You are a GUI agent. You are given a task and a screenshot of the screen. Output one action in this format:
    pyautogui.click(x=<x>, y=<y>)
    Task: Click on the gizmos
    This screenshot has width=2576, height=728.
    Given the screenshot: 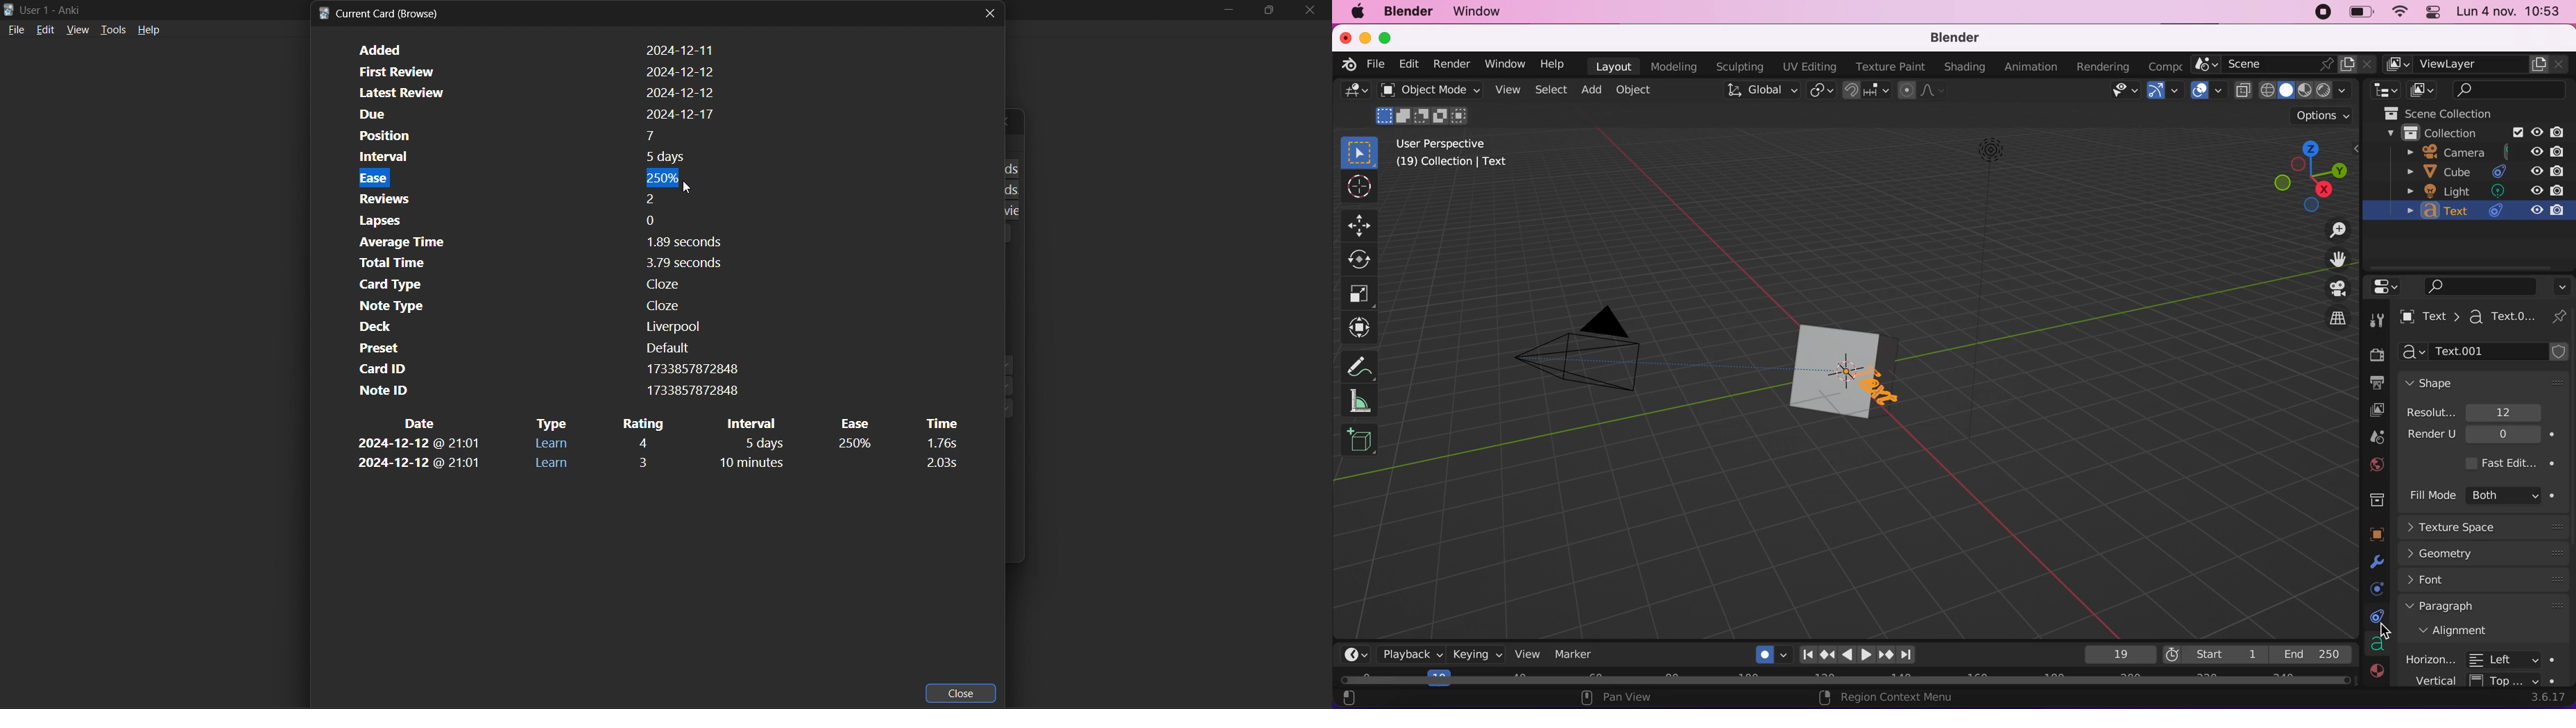 What is the action you would take?
    pyautogui.click(x=2164, y=91)
    